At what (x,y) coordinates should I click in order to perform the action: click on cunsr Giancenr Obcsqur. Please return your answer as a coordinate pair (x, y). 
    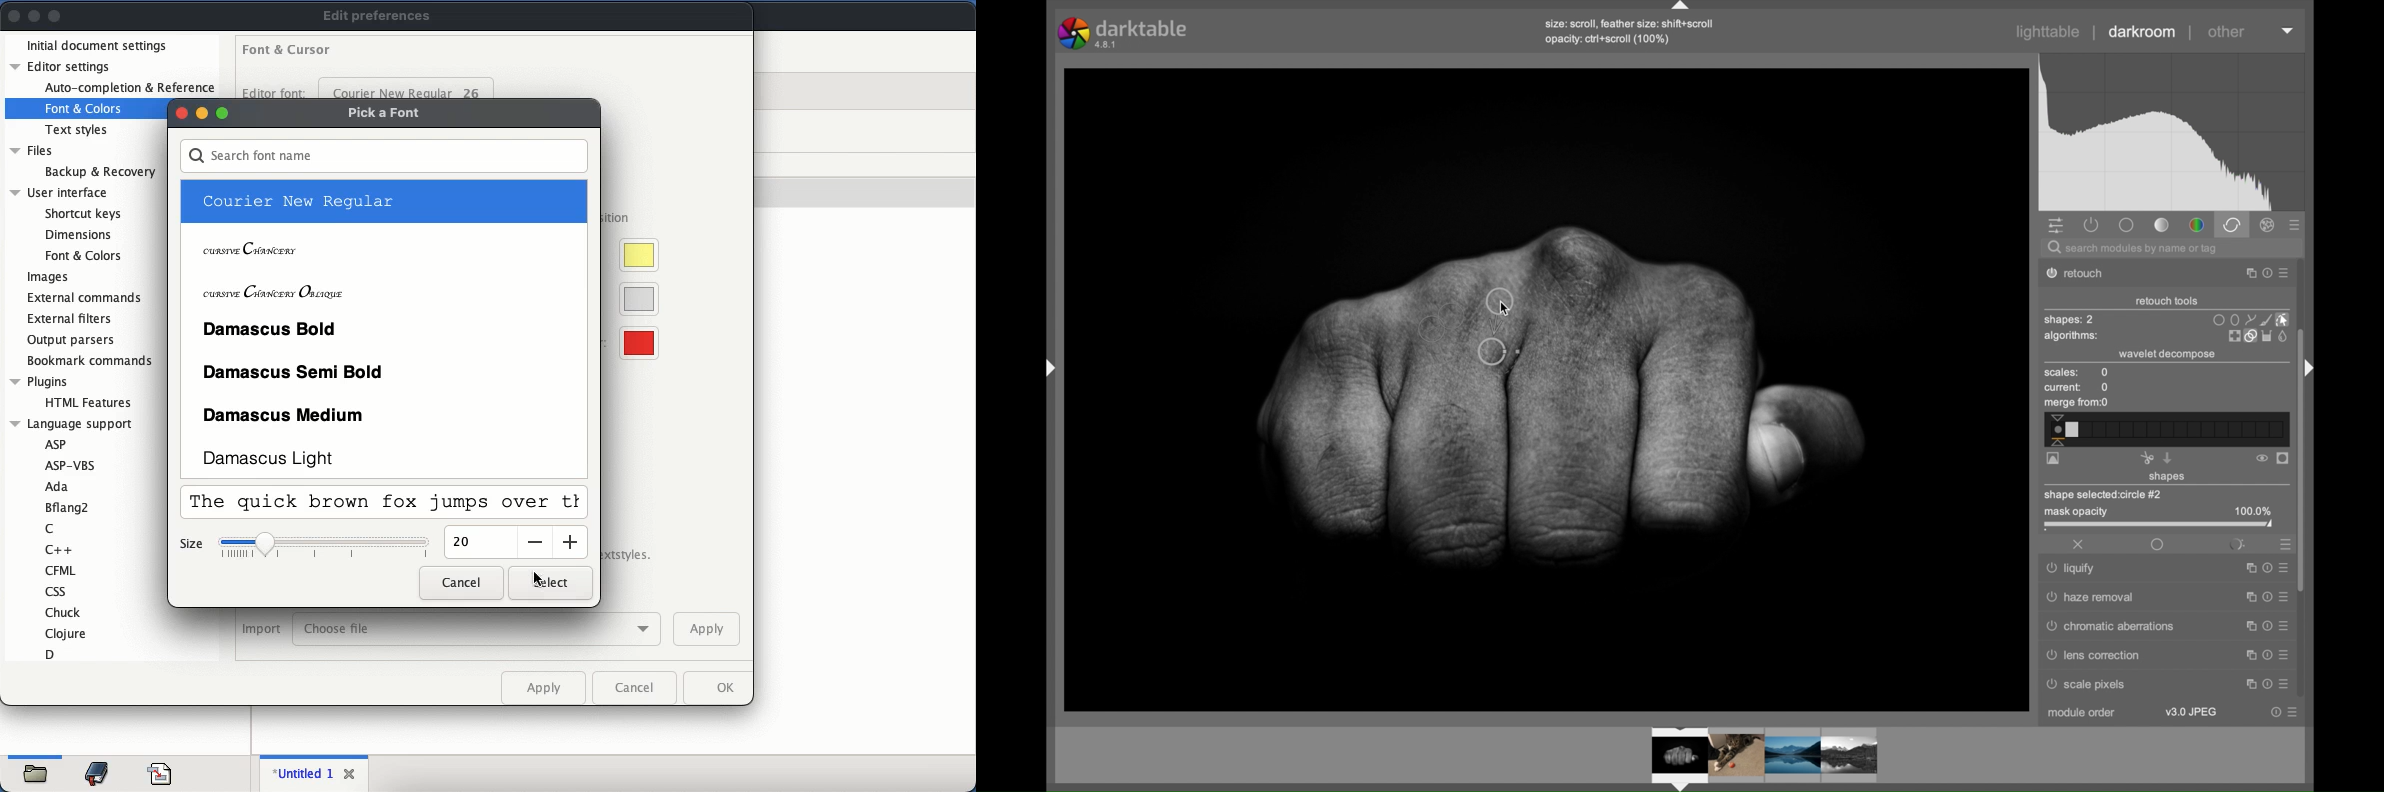
    Looking at the image, I should click on (274, 291).